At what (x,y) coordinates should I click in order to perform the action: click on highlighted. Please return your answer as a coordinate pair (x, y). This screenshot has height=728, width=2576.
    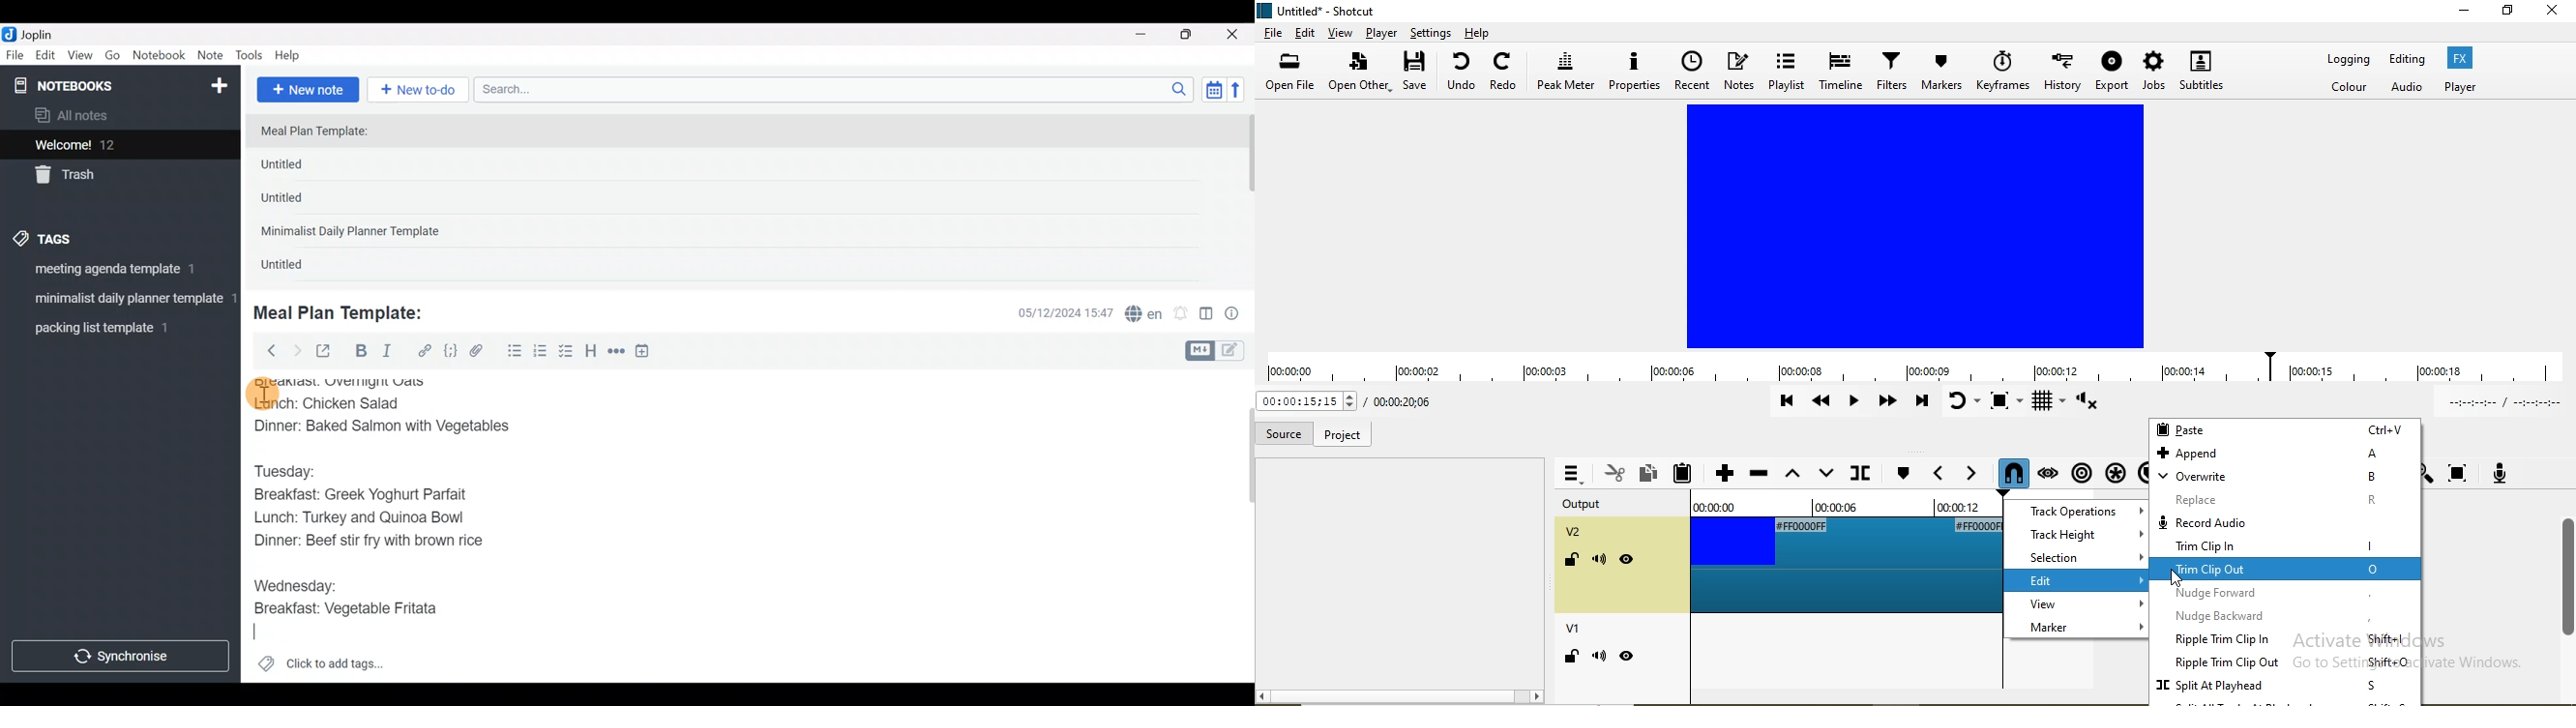
    Looking at the image, I should click on (2287, 567).